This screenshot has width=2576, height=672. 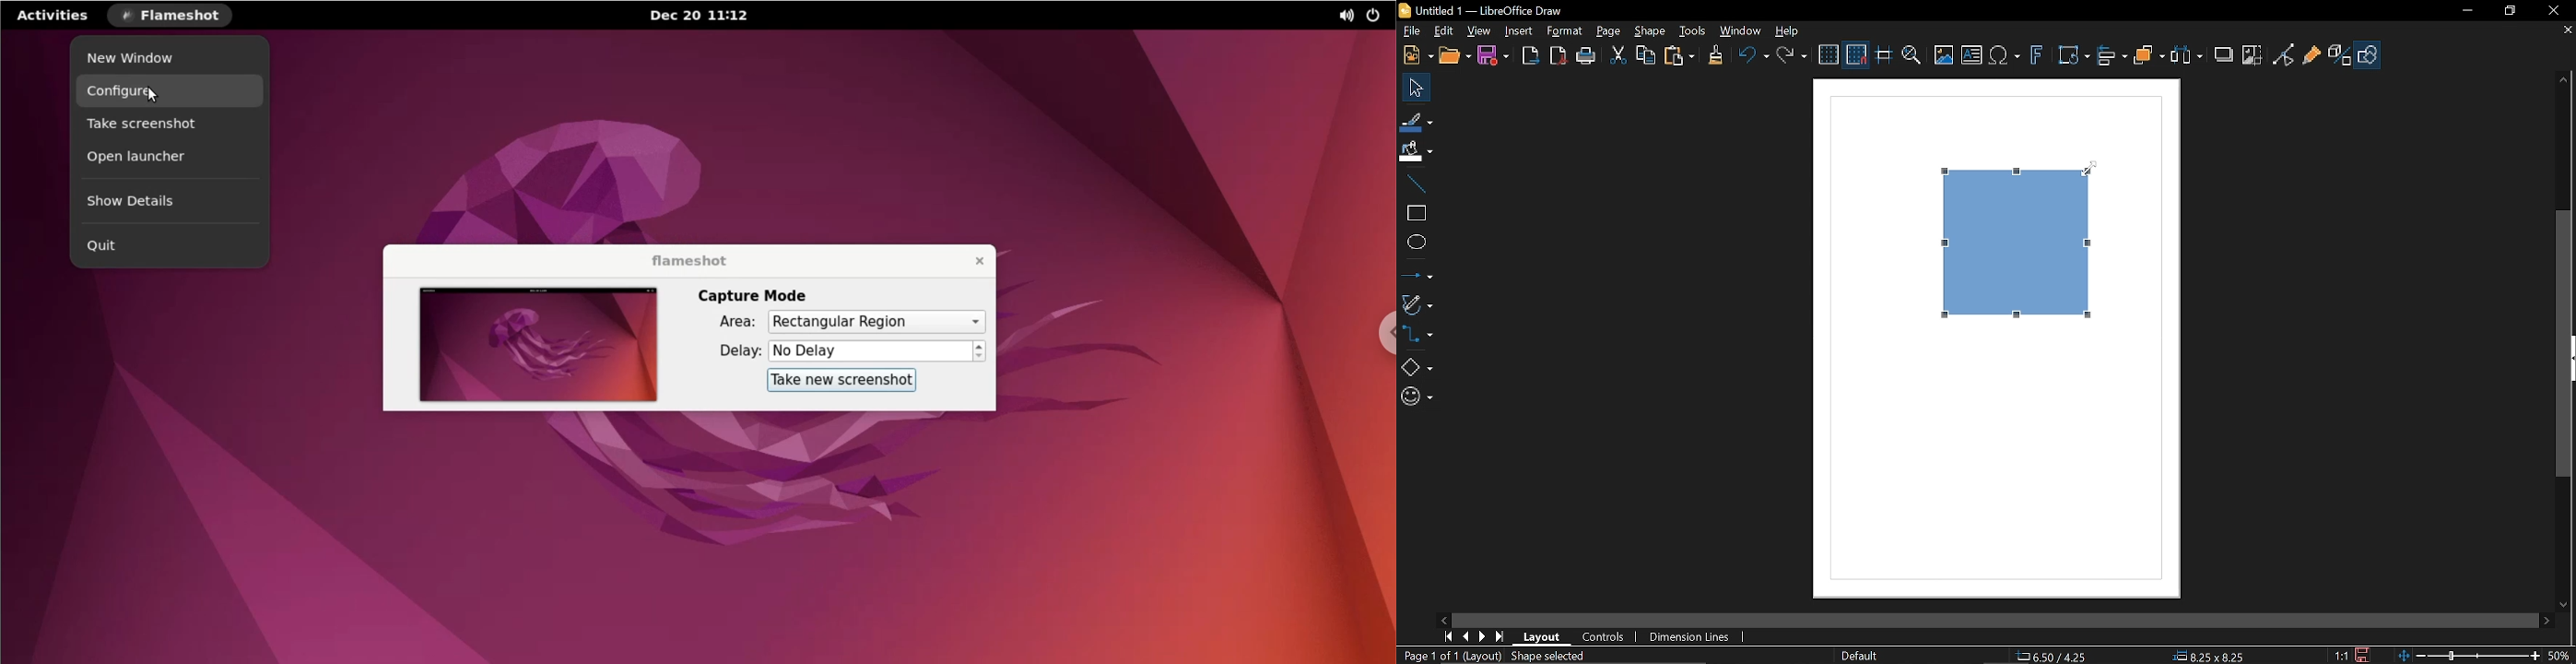 I want to click on last page, so click(x=1500, y=636).